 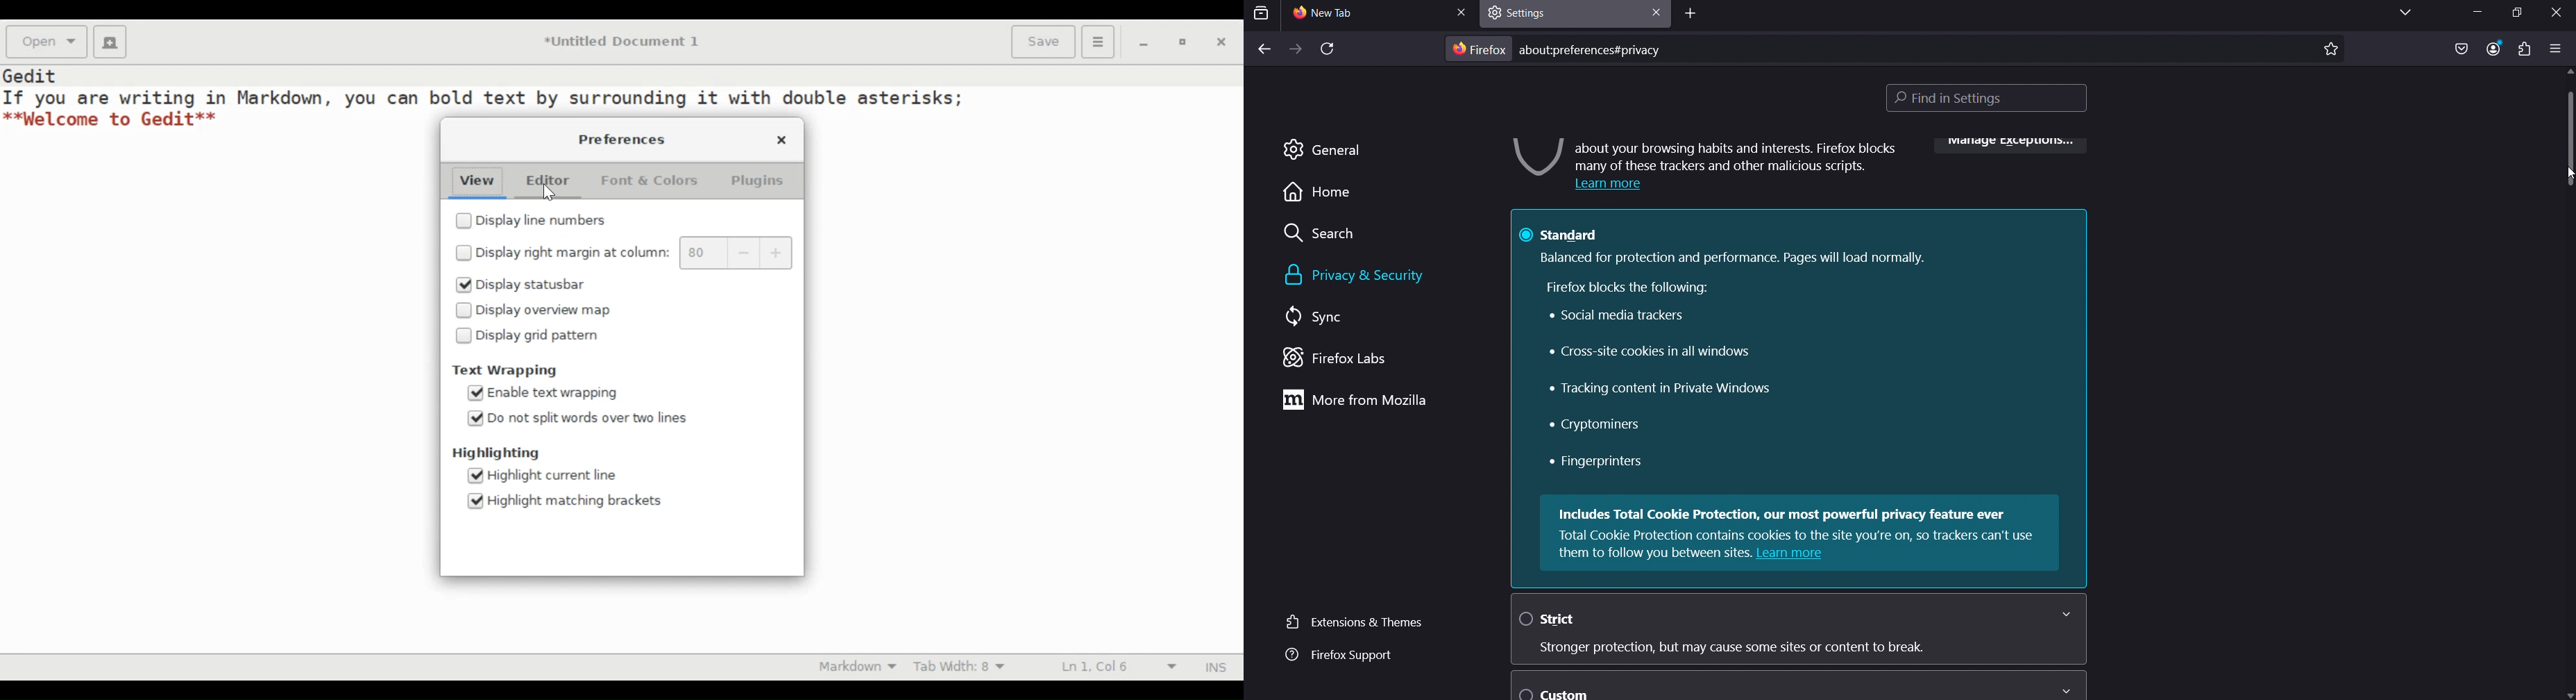 What do you see at coordinates (1796, 685) in the screenshot?
I see `custom` at bounding box center [1796, 685].